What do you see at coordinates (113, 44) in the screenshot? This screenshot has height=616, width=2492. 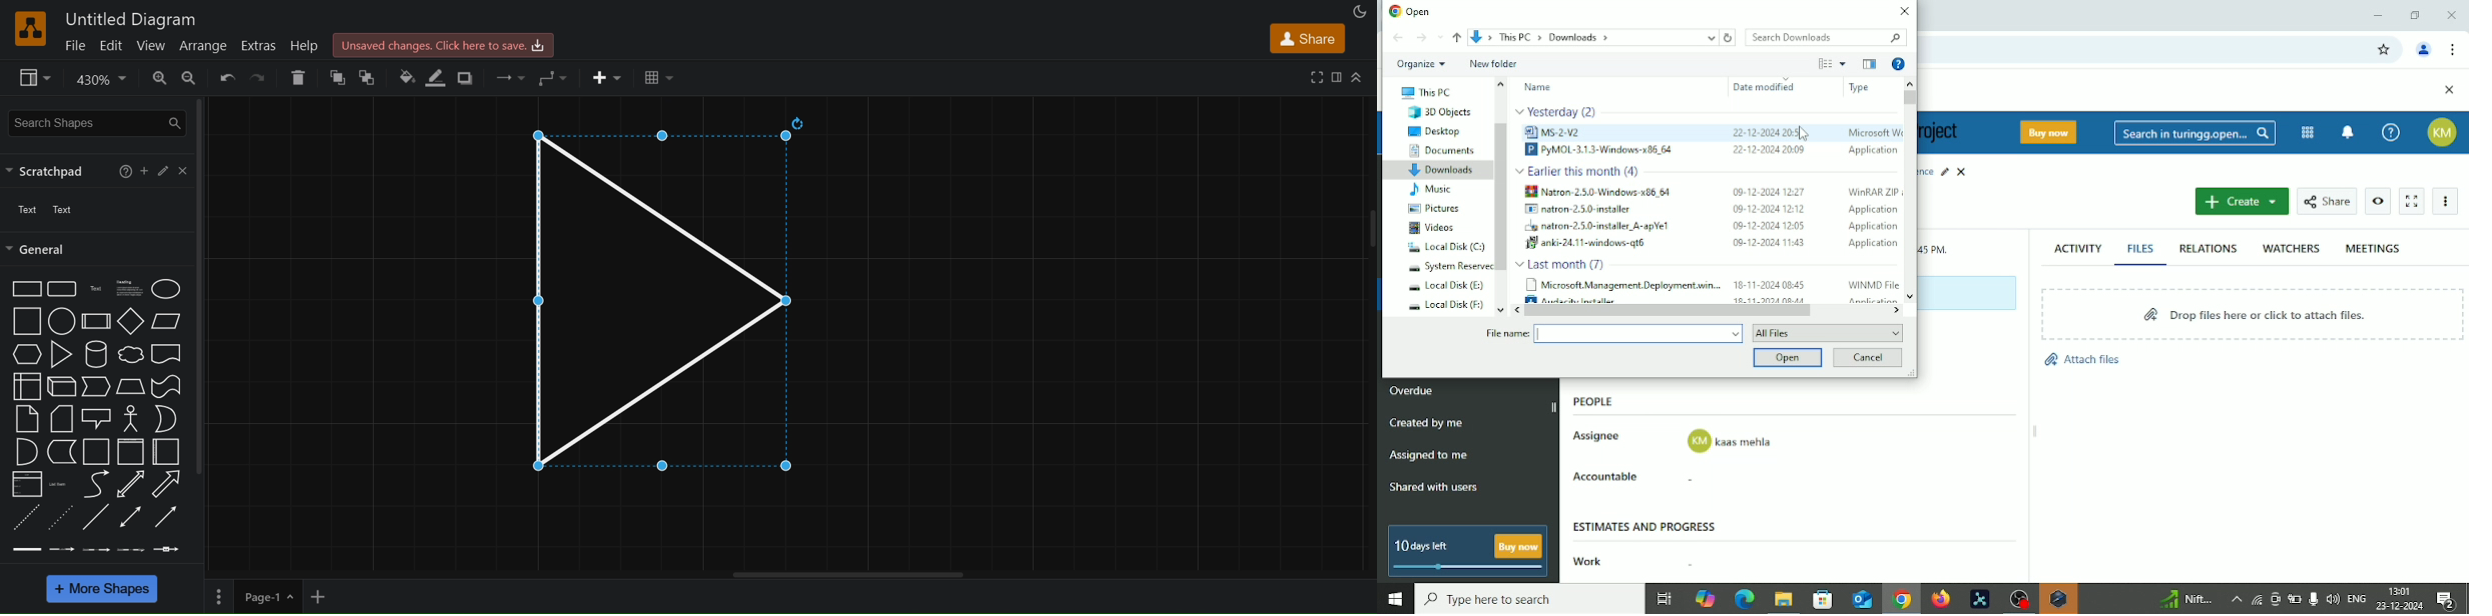 I see `edit` at bounding box center [113, 44].